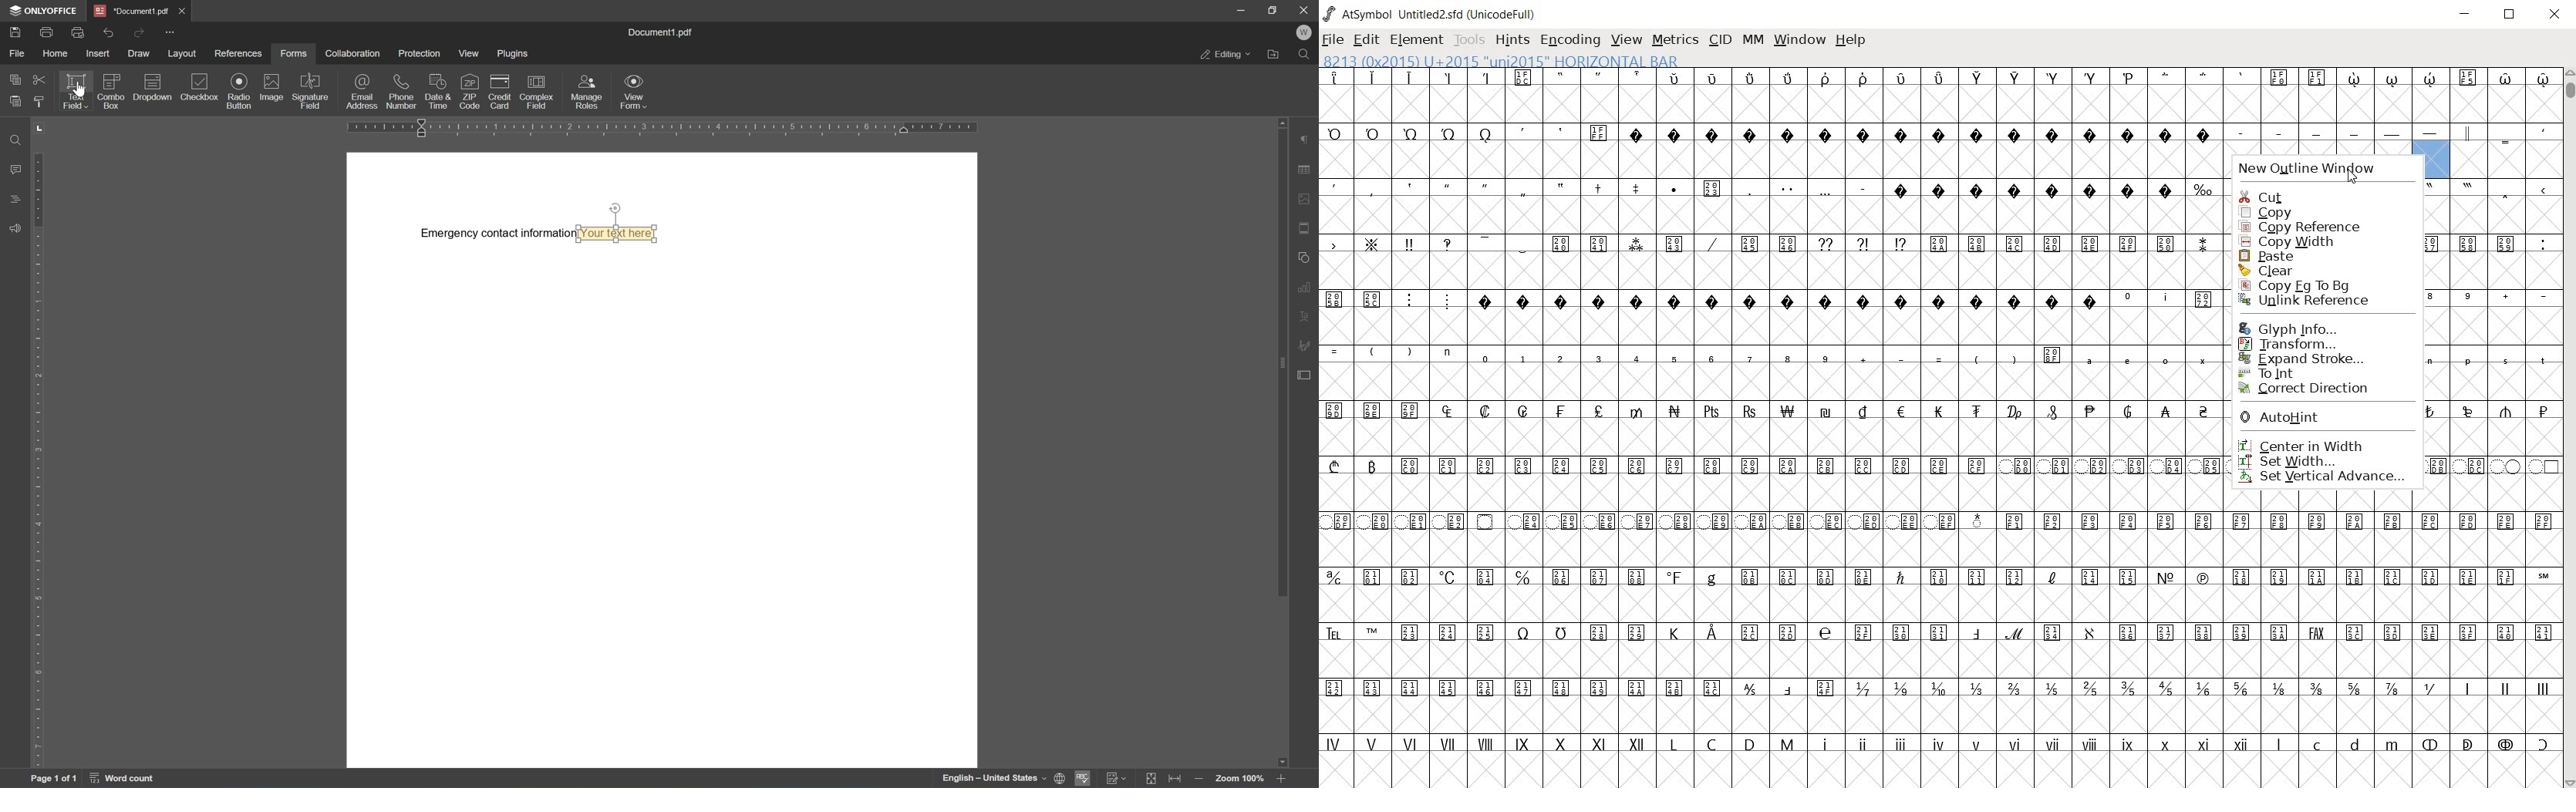 This screenshot has height=812, width=2576. Describe the element at coordinates (138, 52) in the screenshot. I see `draw` at that location.